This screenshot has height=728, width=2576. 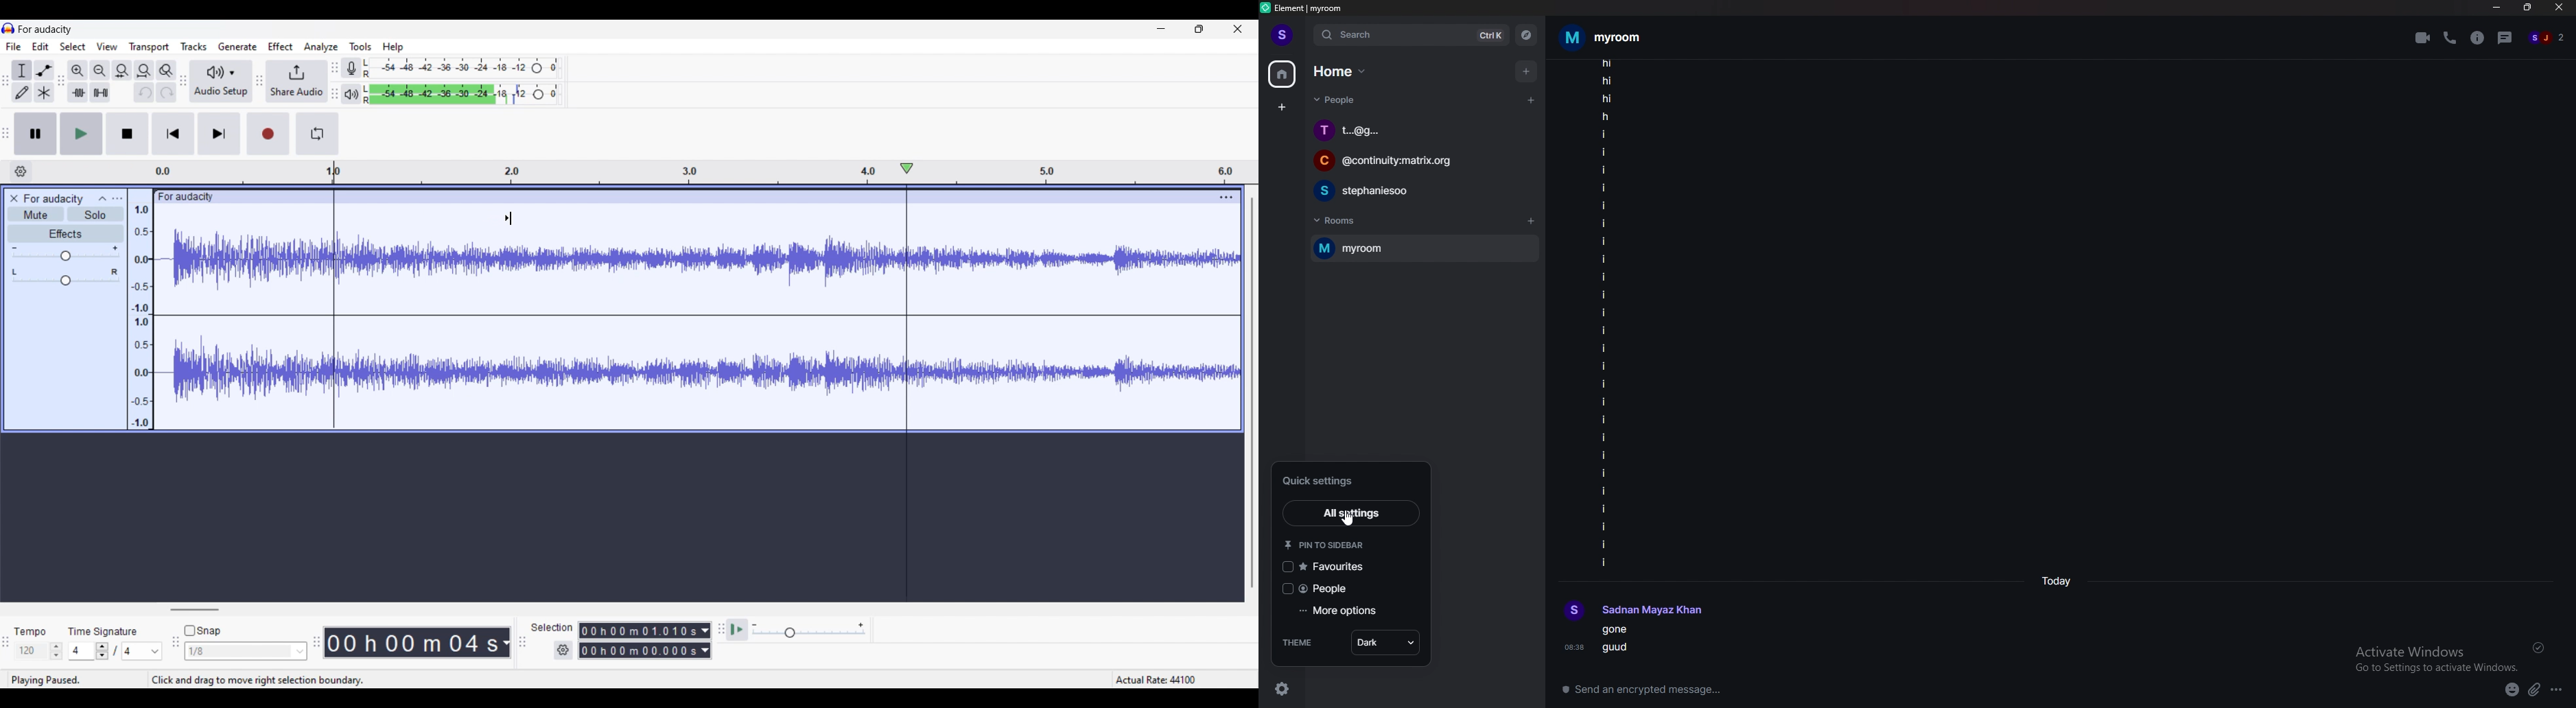 I want to click on Duration measurement options, so click(x=506, y=642).